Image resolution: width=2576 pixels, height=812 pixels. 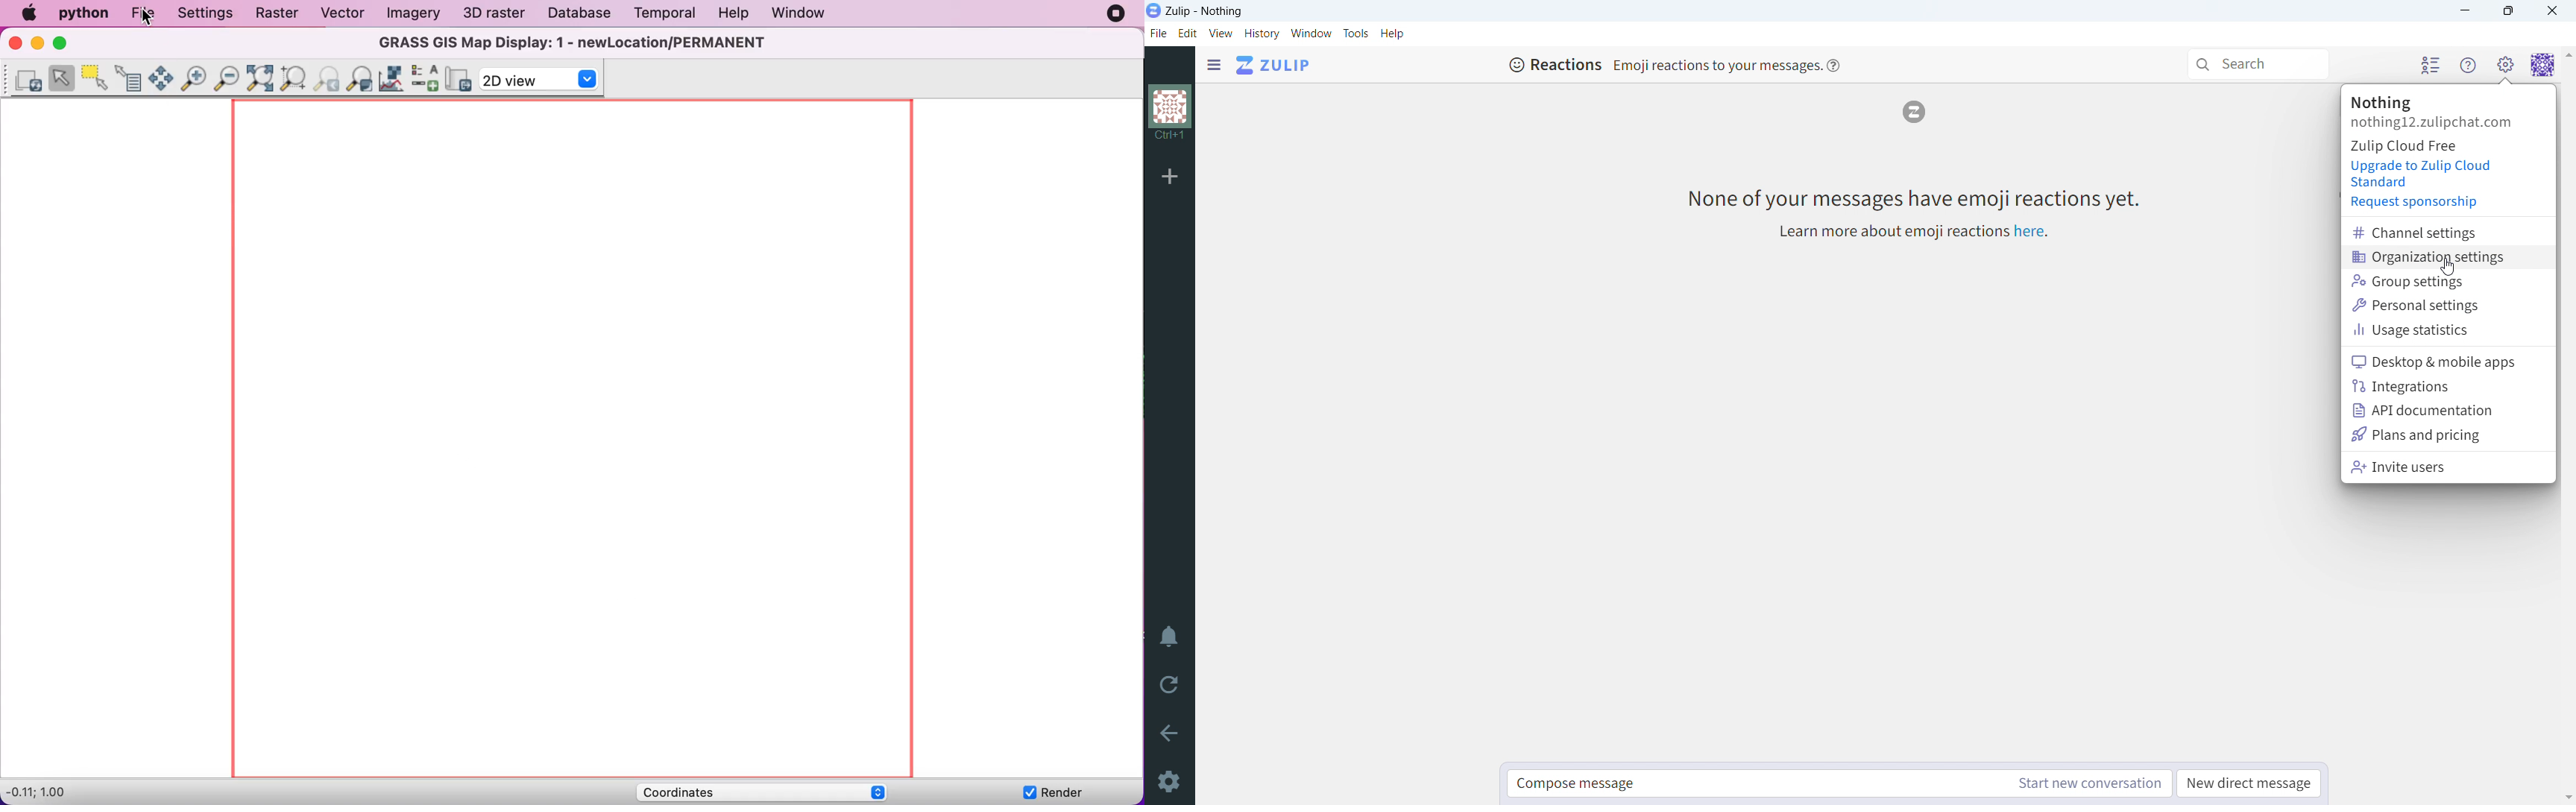 What do you see at coordinates (1273, 66) in the screenshot?
I see `go to home view` at bounding box center [1273, 66].